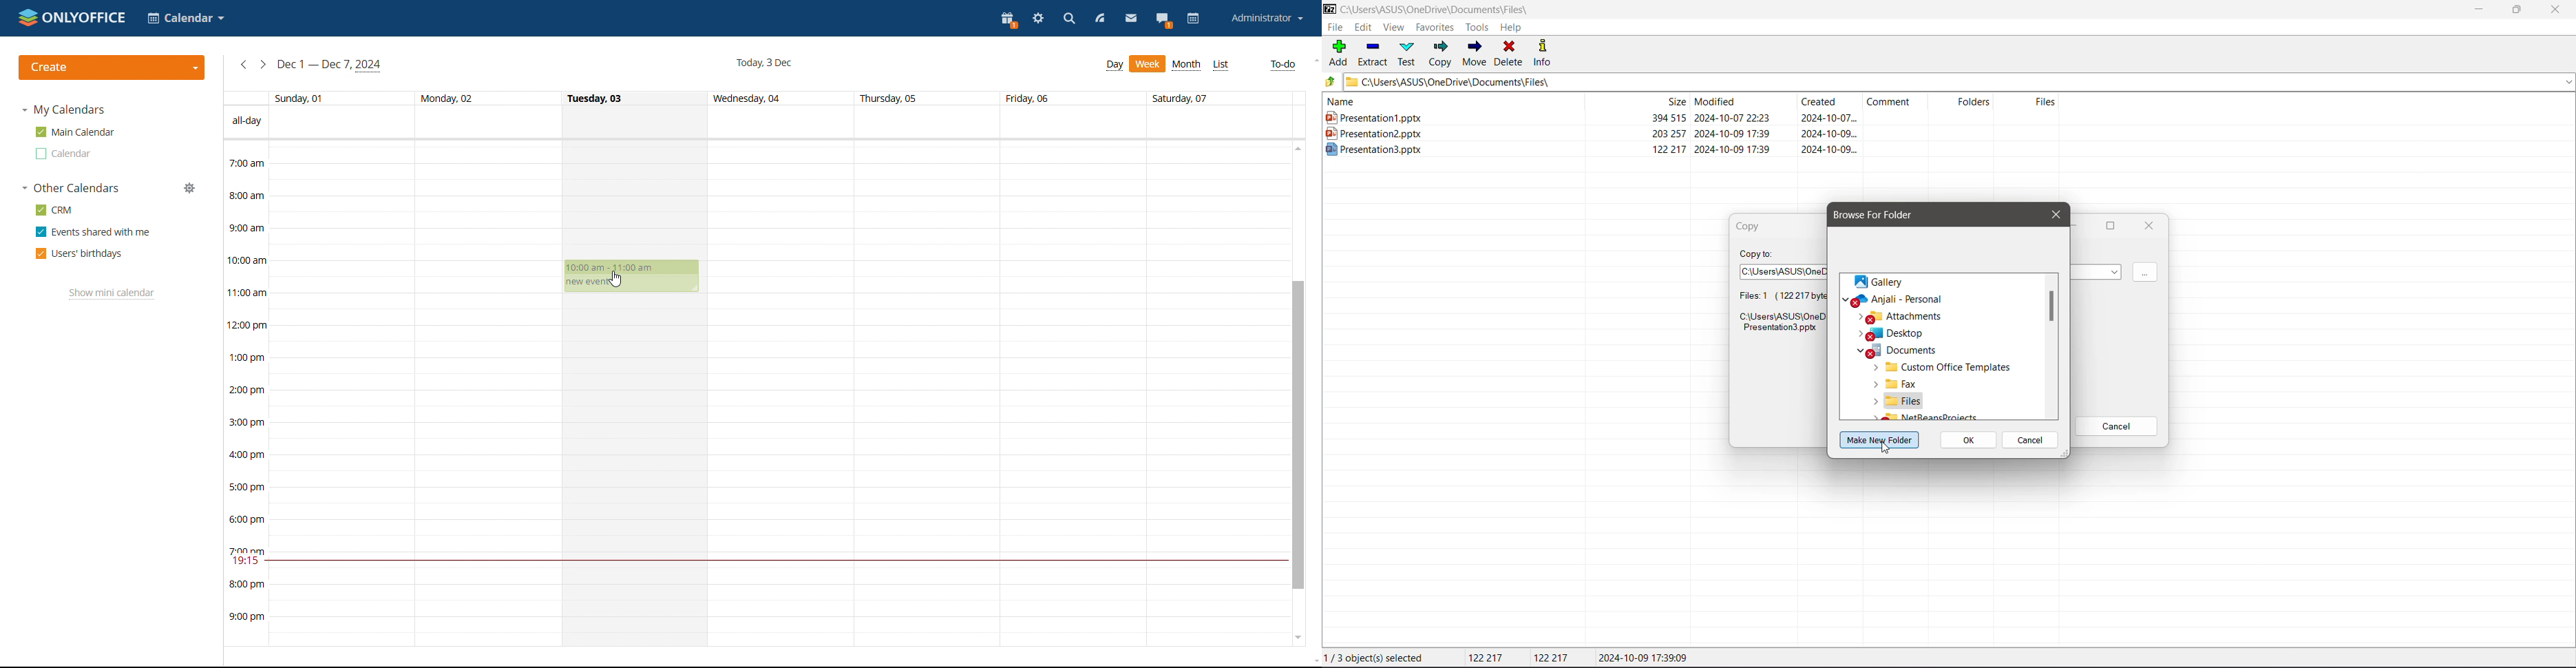 The image size is (2576, 672). What do you see at coordinates (1831, 103) in the screenshot?
I see `Created Date` at bounding box center [1831, 103].